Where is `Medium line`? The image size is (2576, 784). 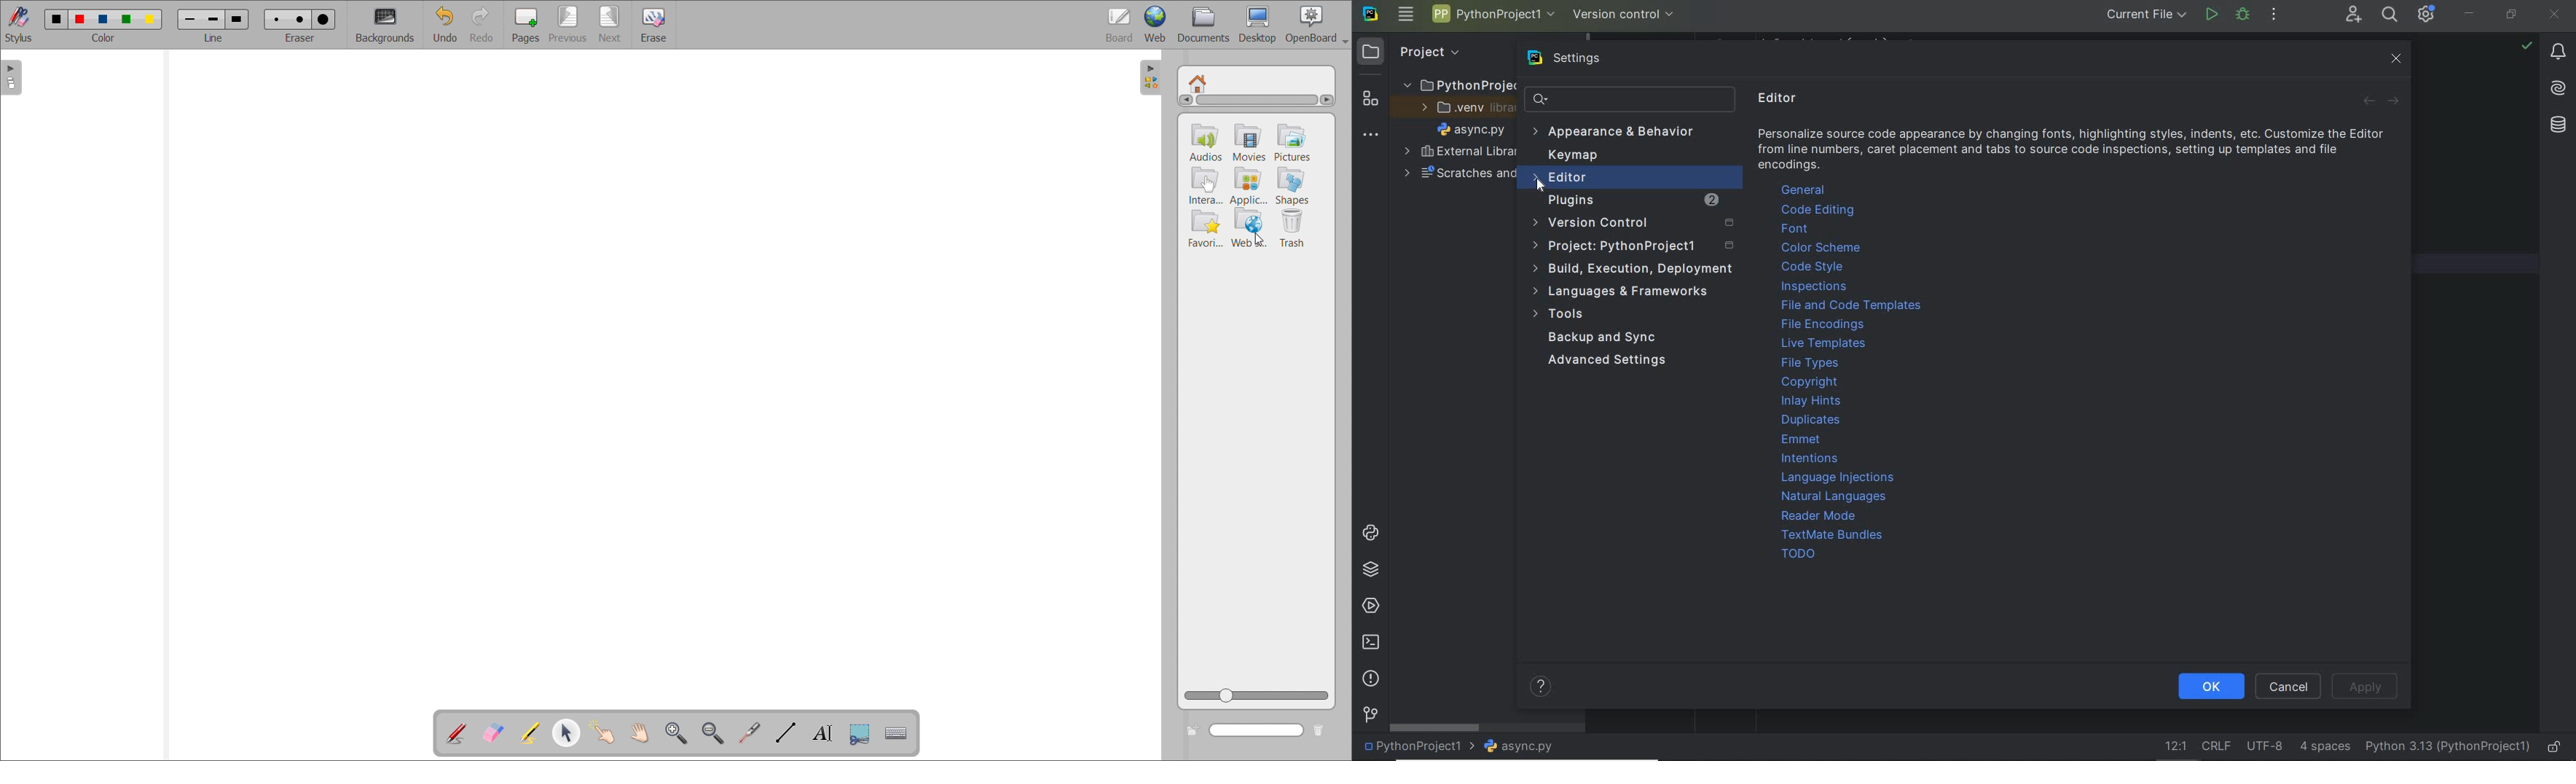 Medium line is located at coordinates (215, 18).